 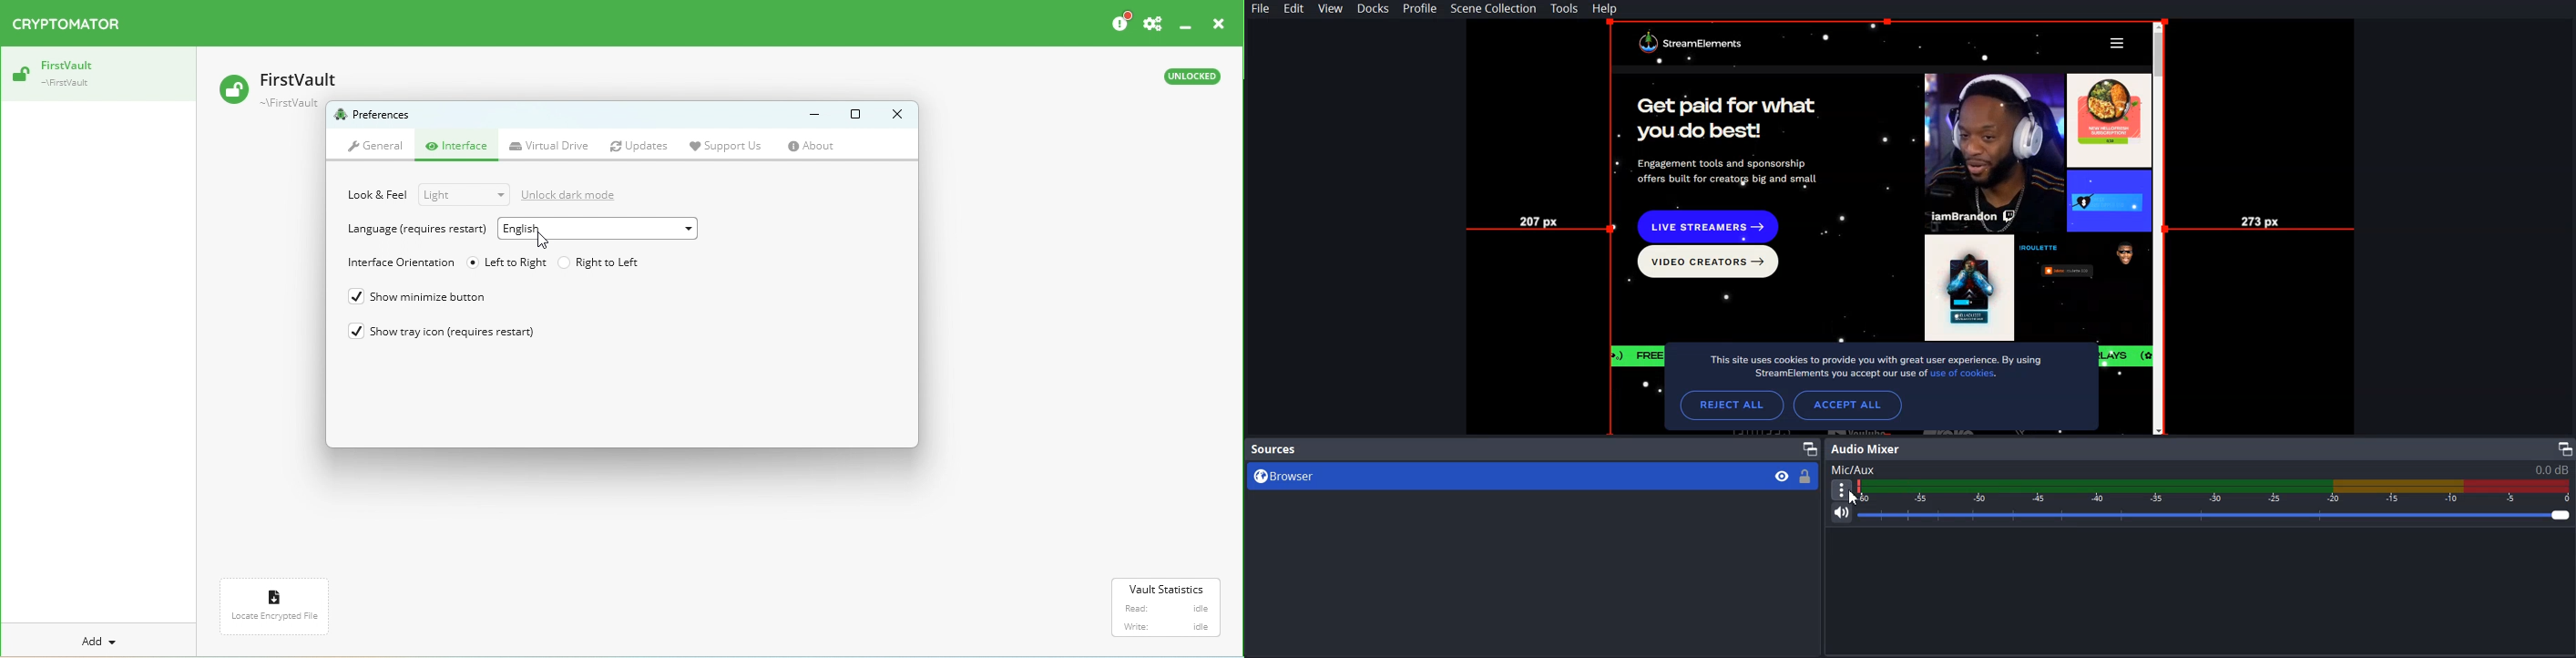 What do you see at coordinates (1119, 23) in the screenshot?
I see `Please considder donating` at bounding box center [1119, 23].